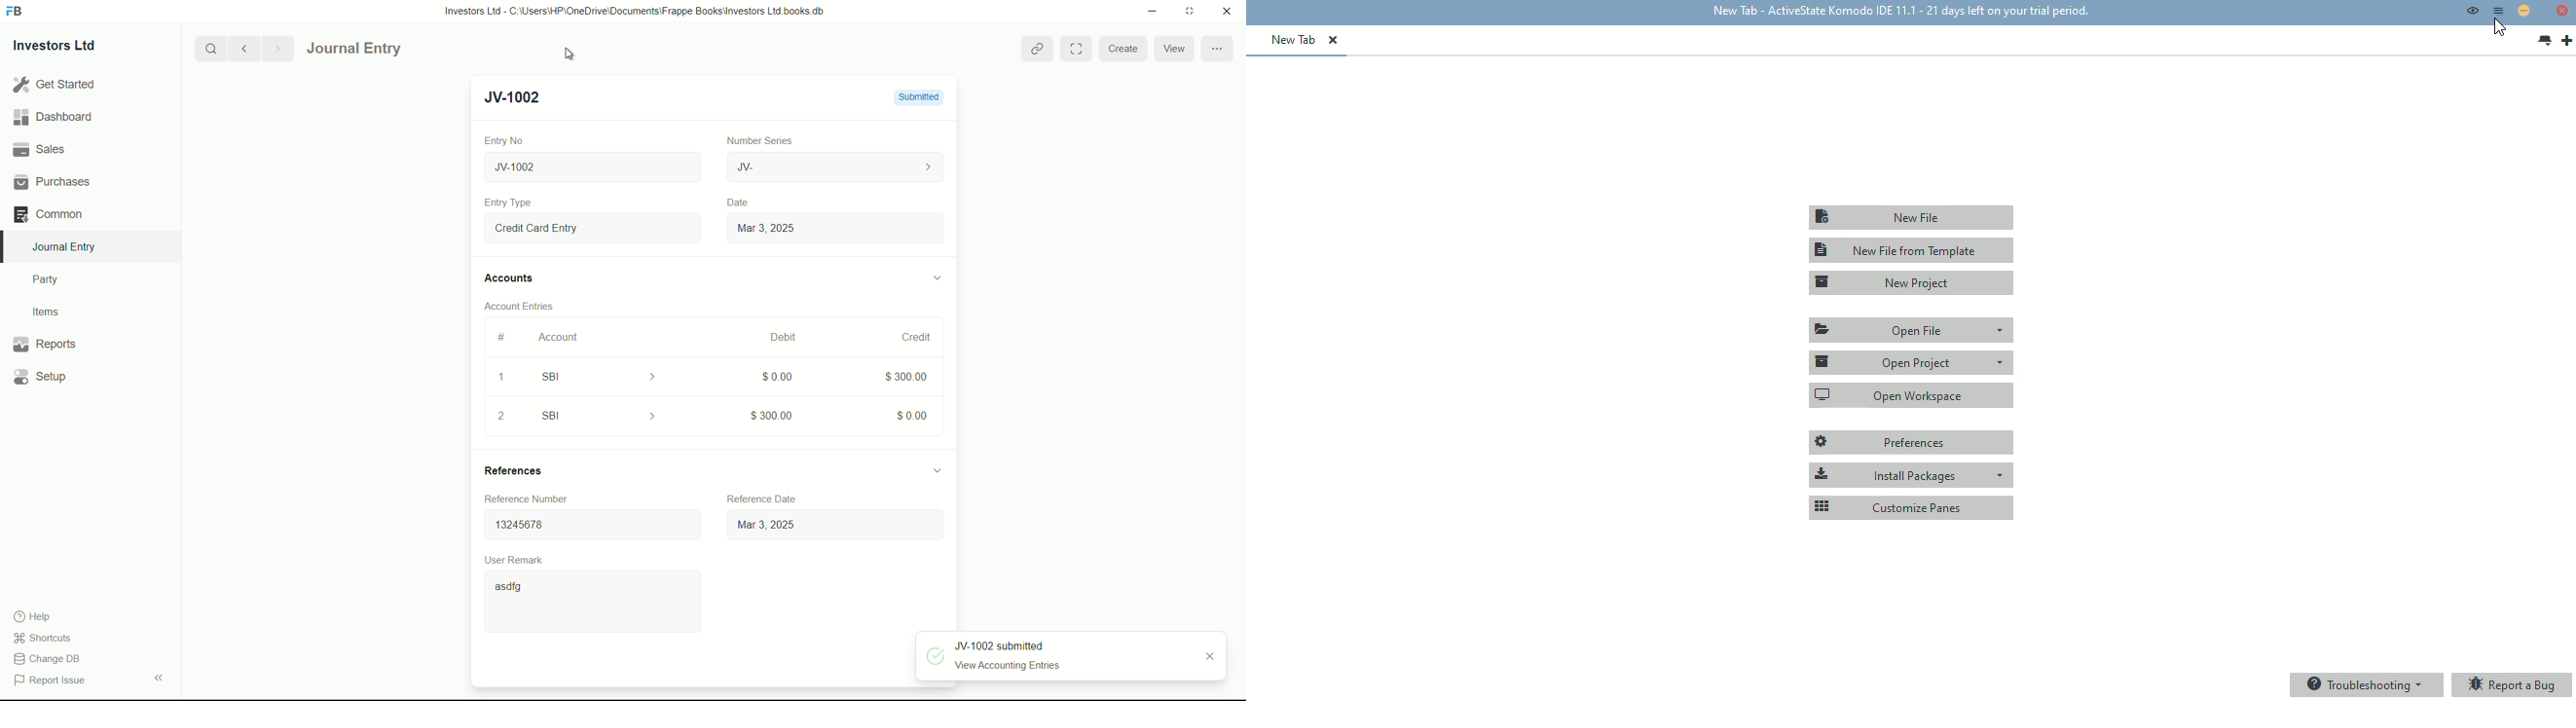 This screenshot has width=2576, height=728. Describe the element at coordinates (591, 227) in the screenshot. I see `Entry Type` at that location.